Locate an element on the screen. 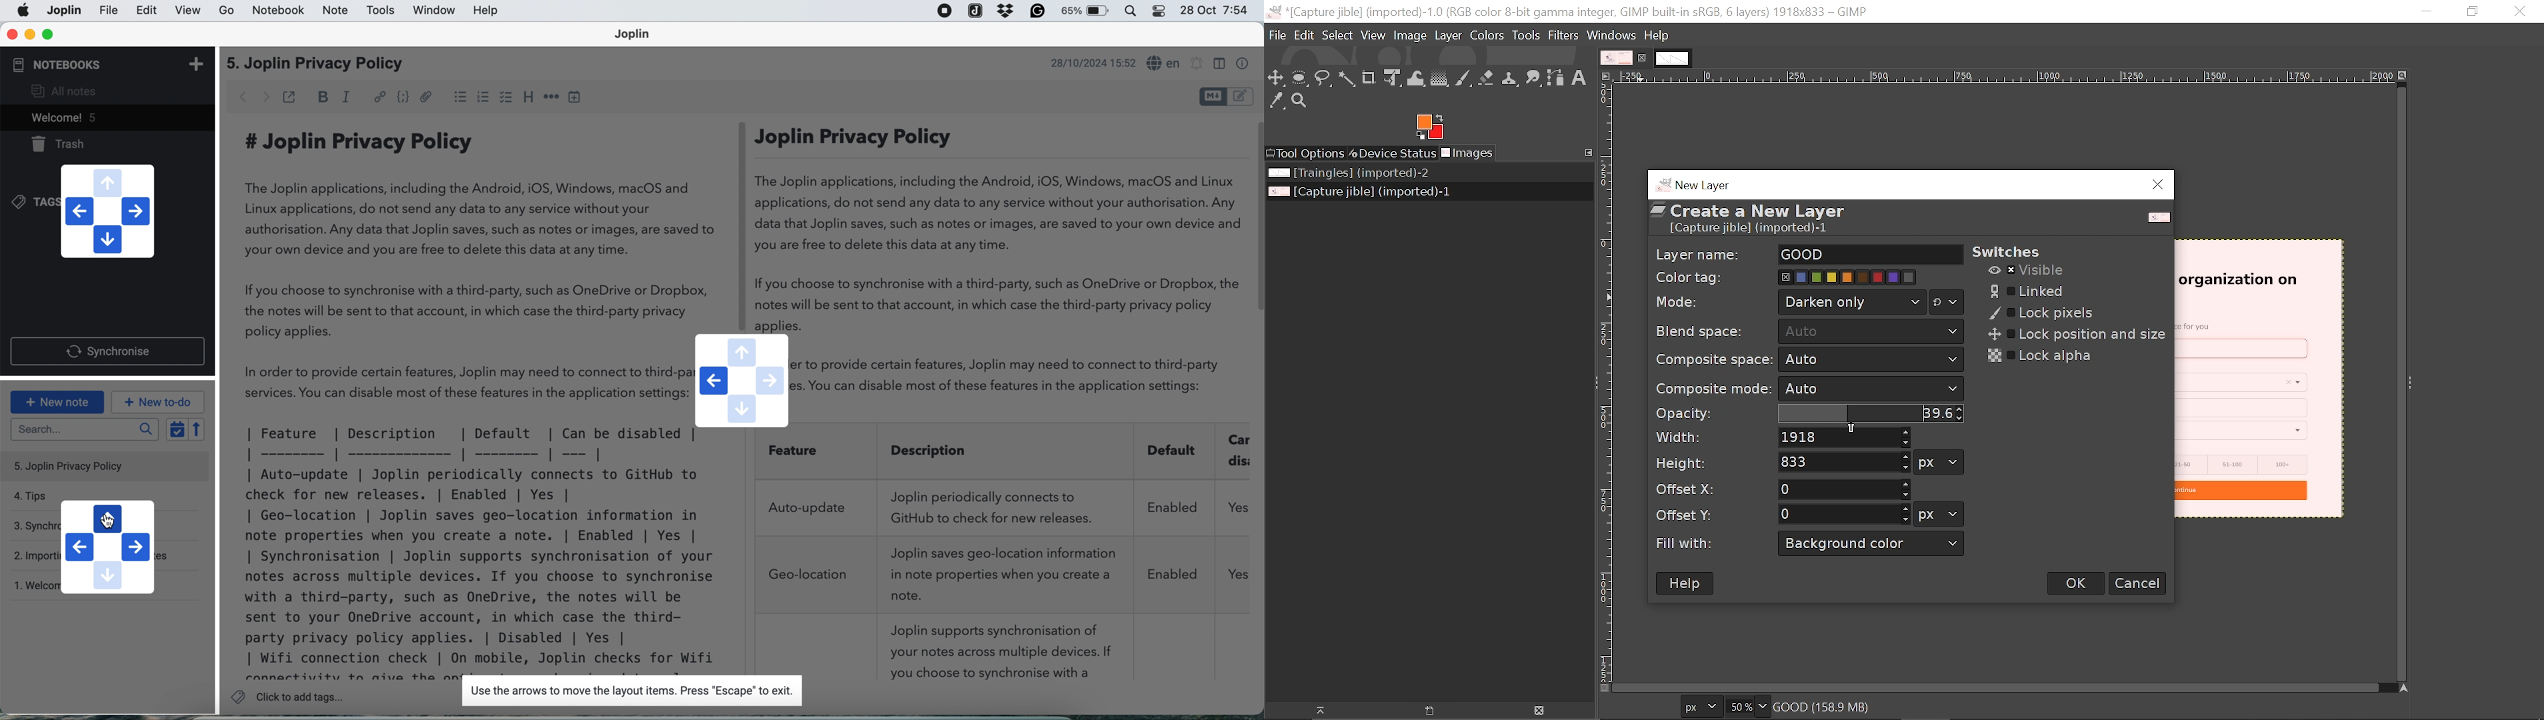  28 Oct 7:54 is located at coordinates (1214, 11).